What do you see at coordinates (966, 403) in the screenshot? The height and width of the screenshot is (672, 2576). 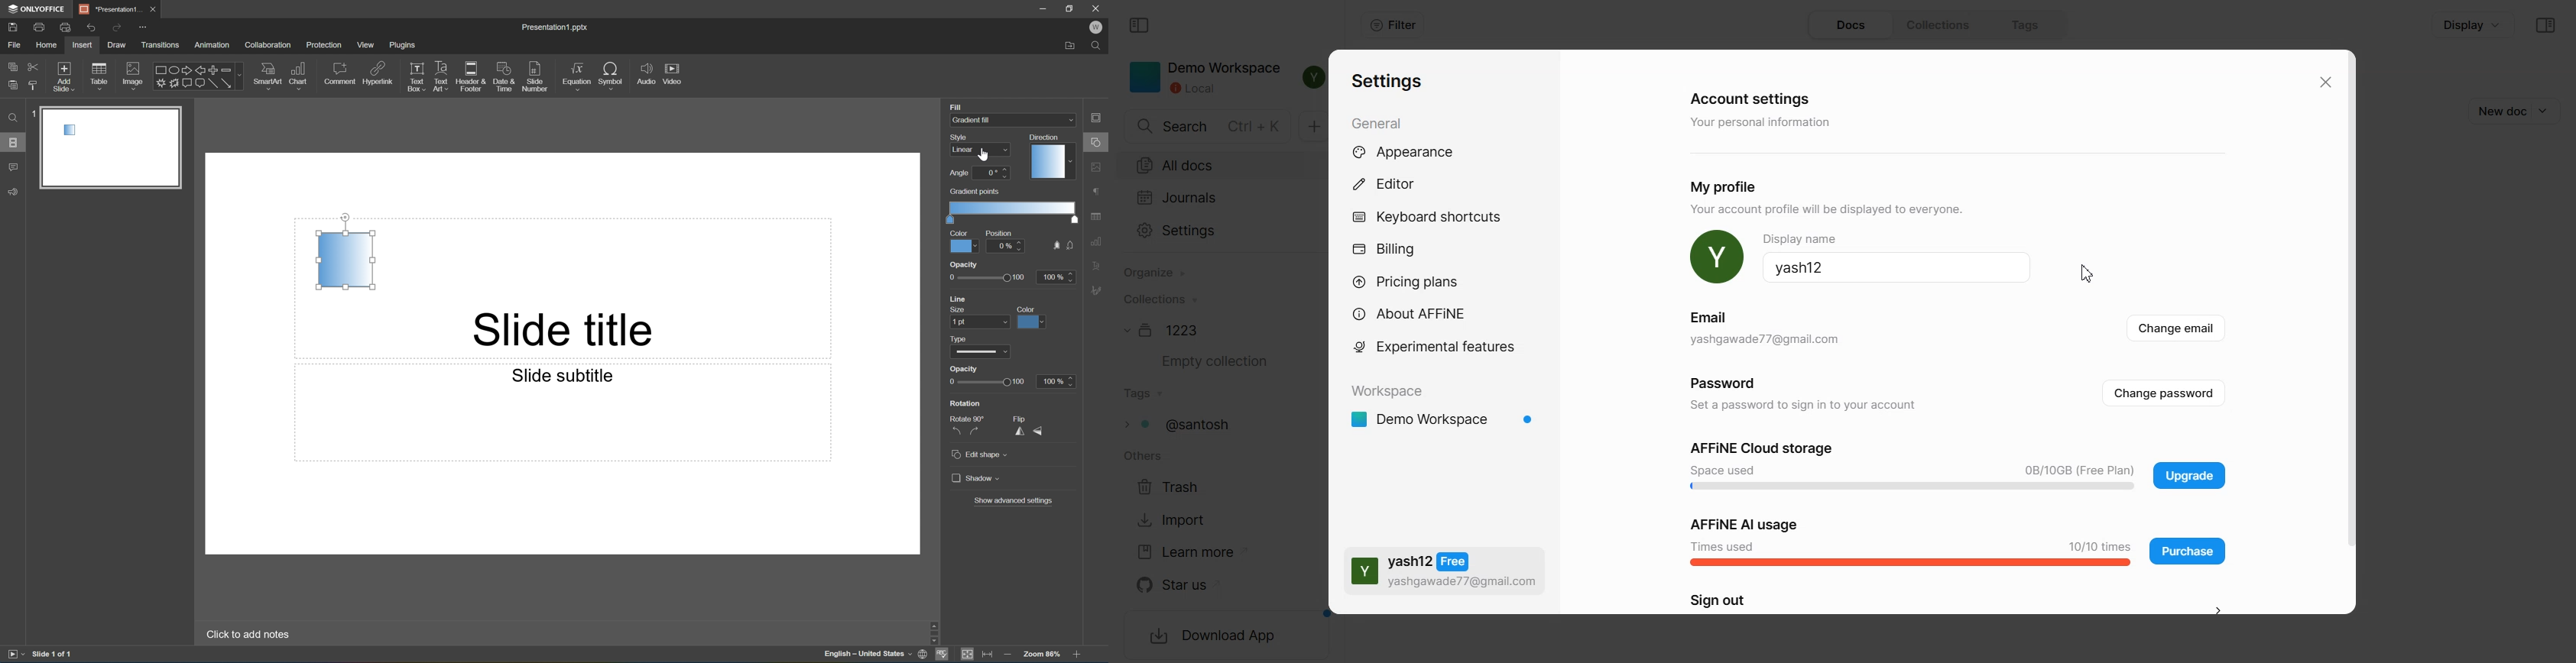 I see `Rotation` at bounding box center [966, 403].